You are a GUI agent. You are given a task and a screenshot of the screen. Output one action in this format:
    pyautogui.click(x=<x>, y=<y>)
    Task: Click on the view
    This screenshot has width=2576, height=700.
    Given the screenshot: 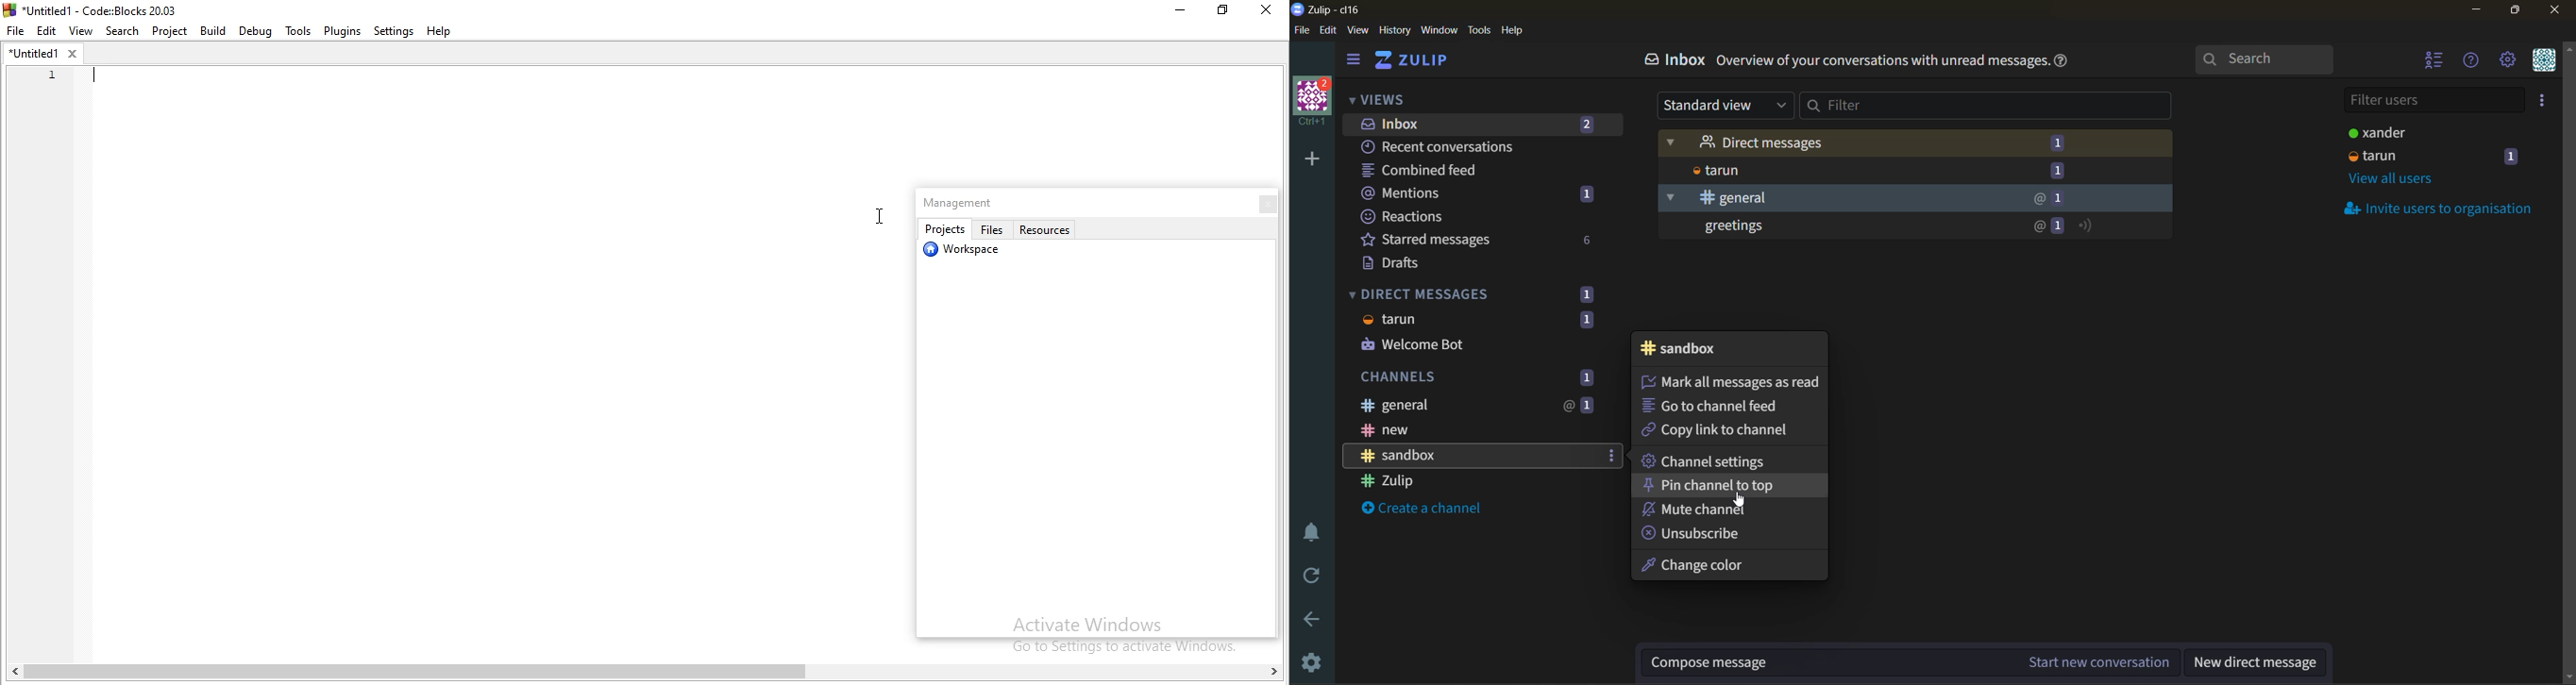 What is the action you would take?
    pyautogui.click(x=1360, y=32)
    